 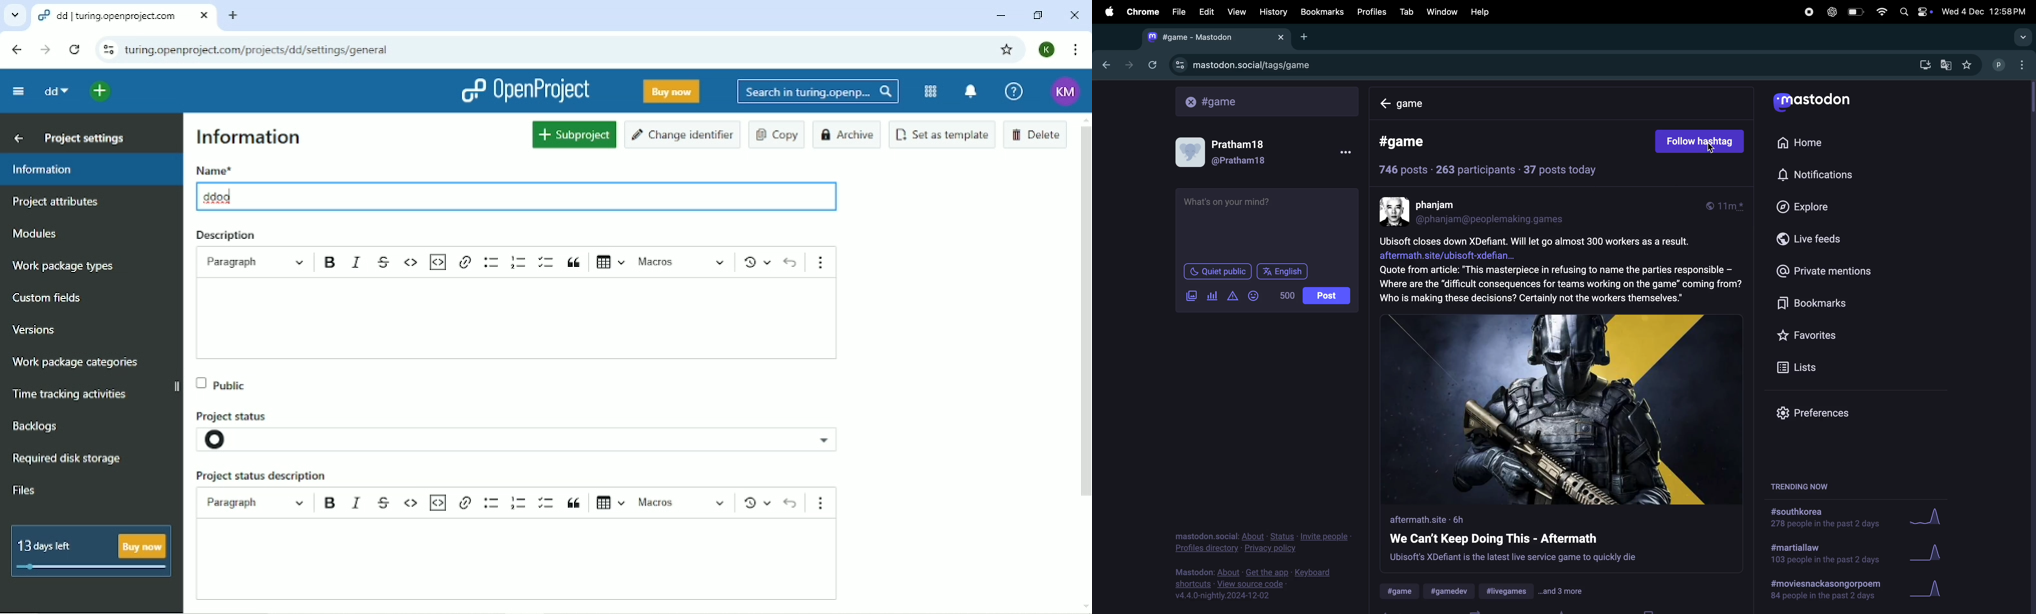 What do you see at coordinates (1453, 591) in the screenshot?
I see `#gamedev` at bounding box center [1453, 591].